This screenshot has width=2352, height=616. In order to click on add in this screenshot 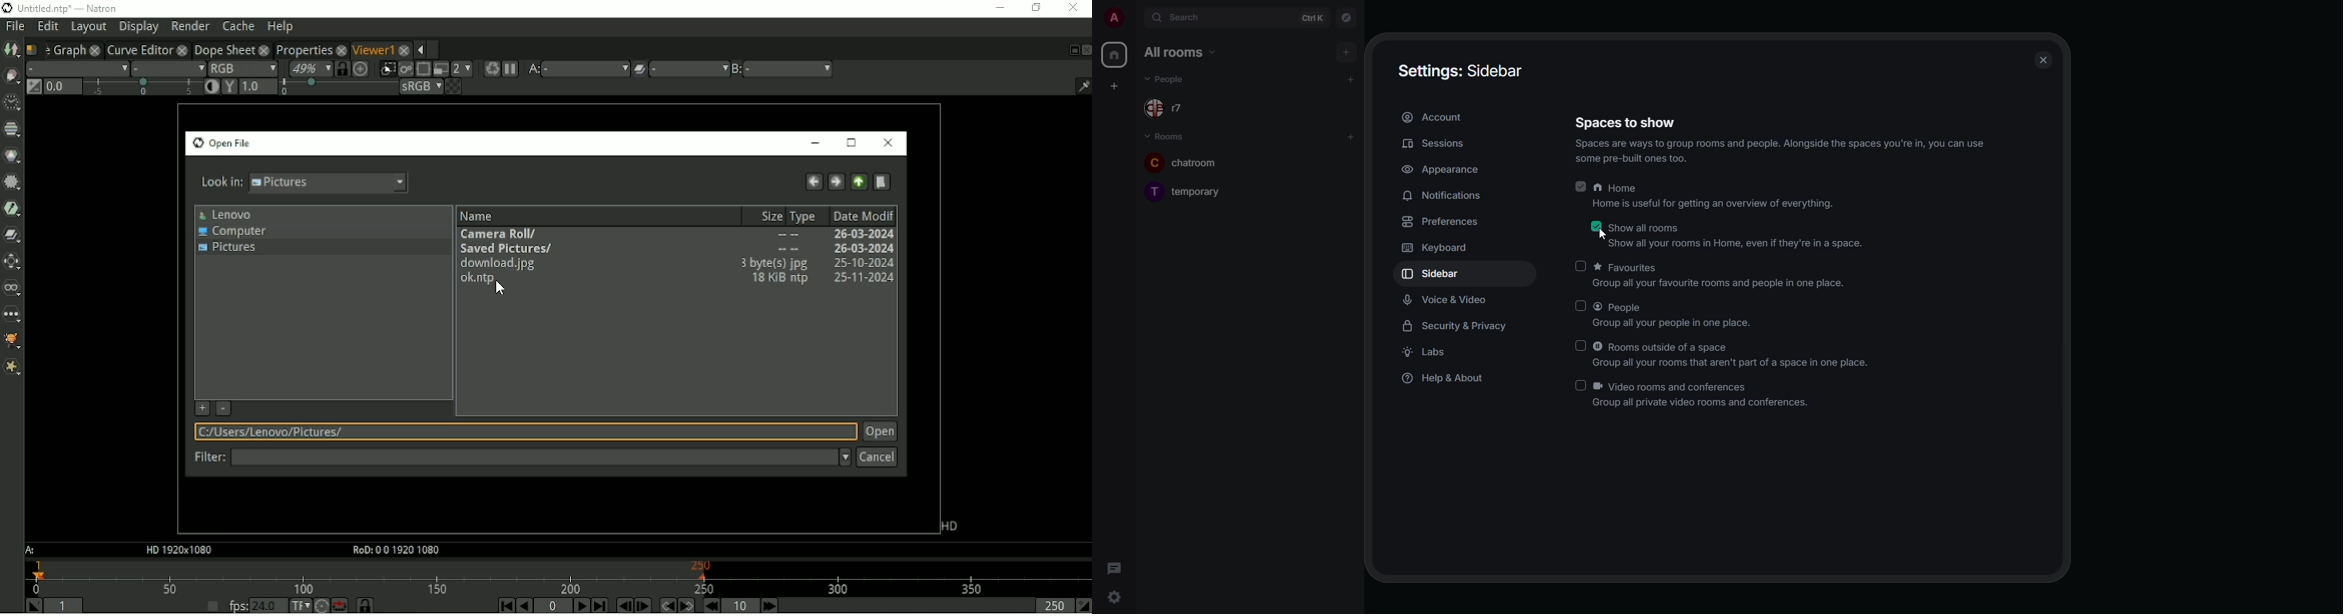, I will do `click(1351, 78)`.